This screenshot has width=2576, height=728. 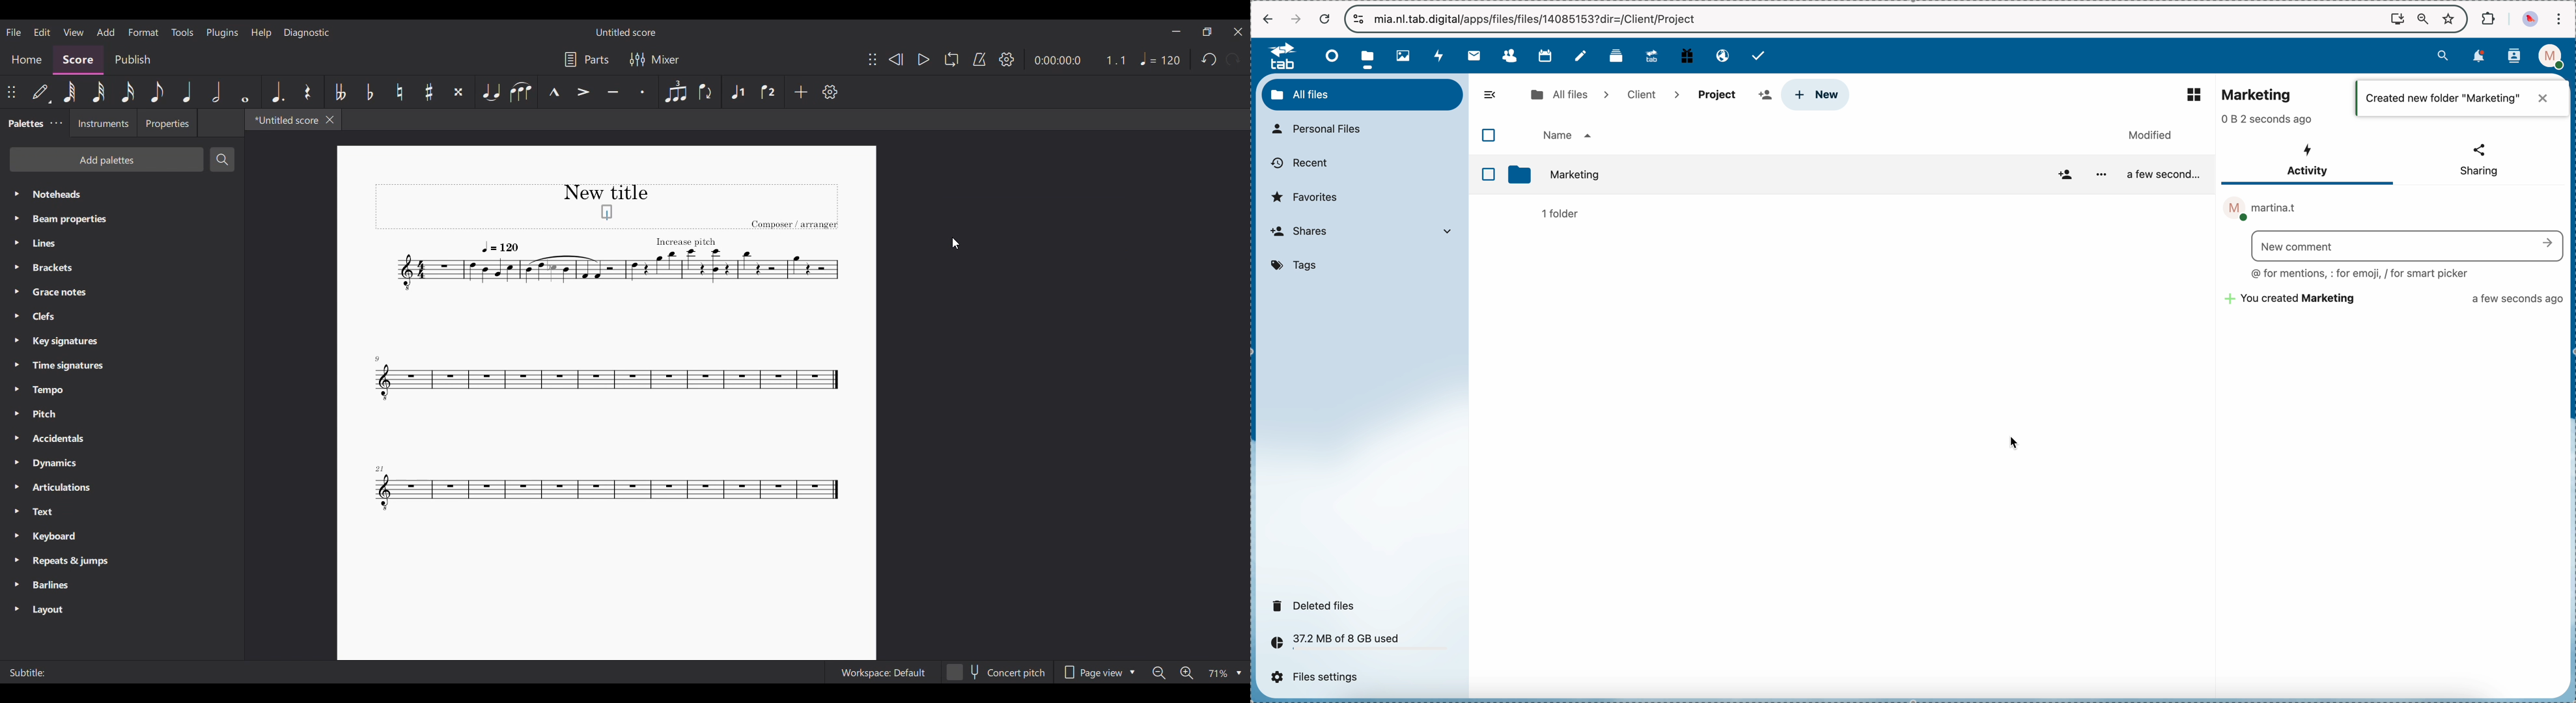 I want to click on Flip direction, so click(x=705, y=92).